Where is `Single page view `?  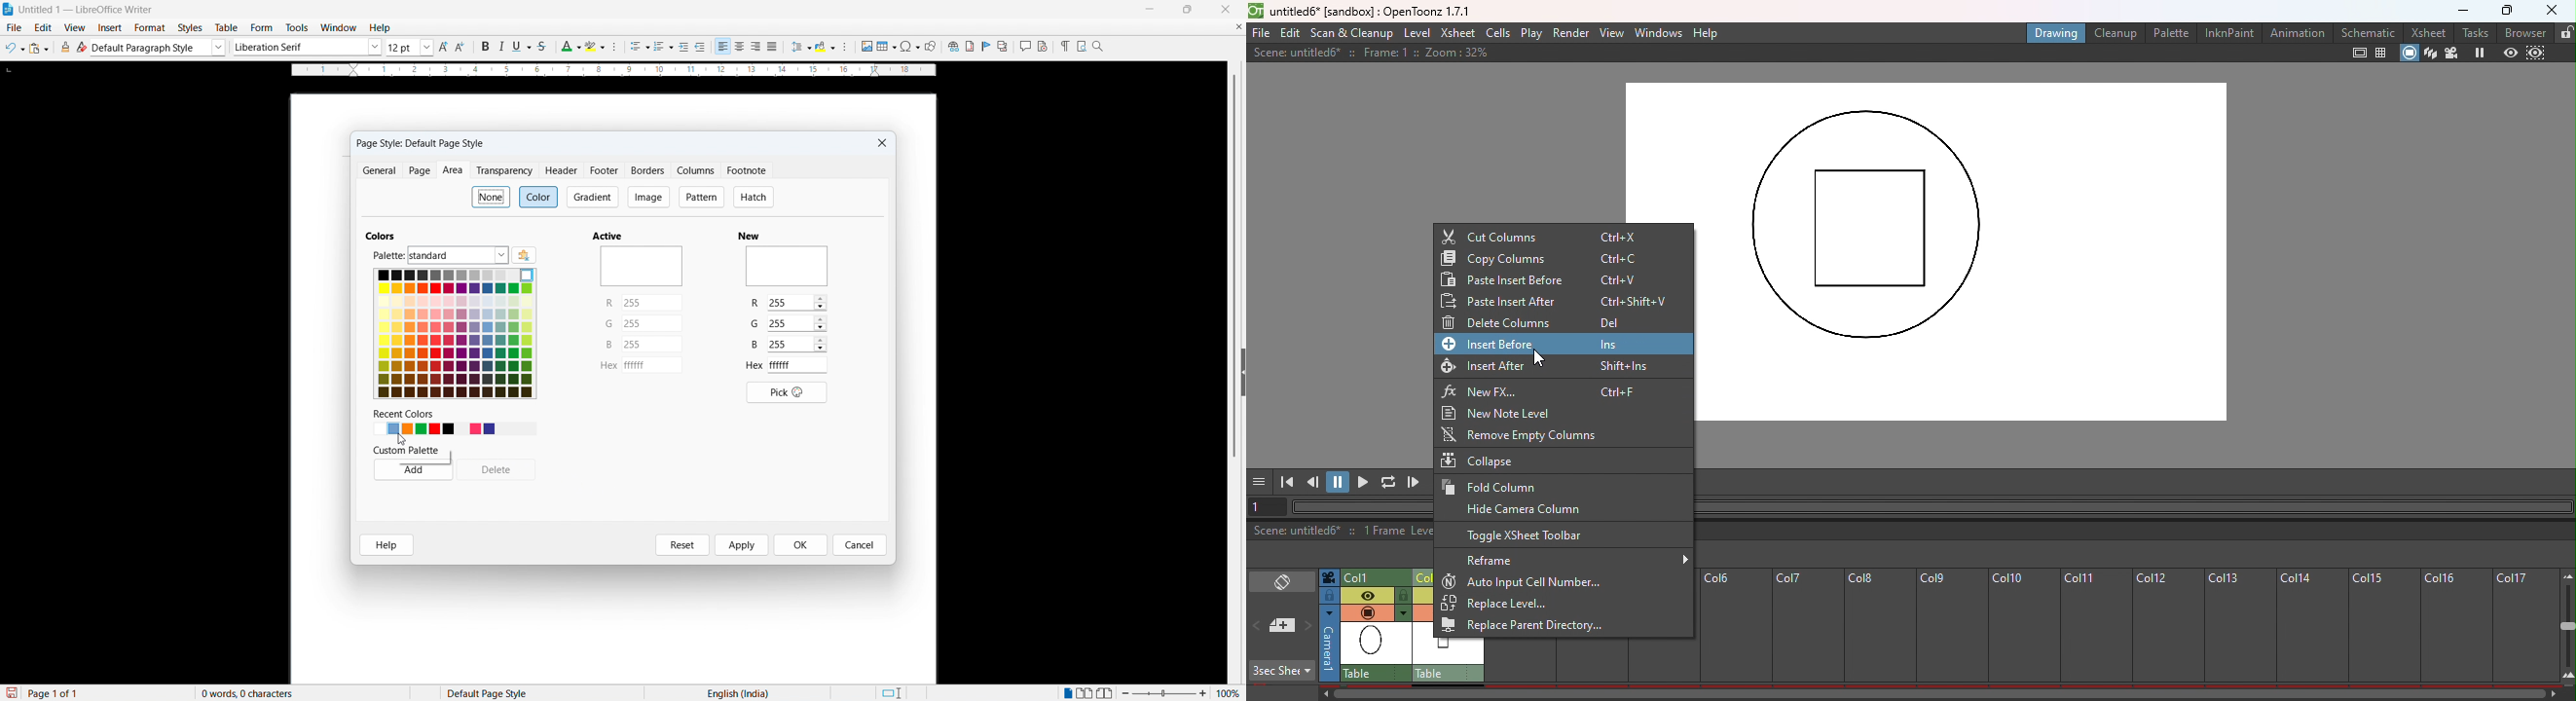 Single page view  is located at coordinates (1069, 692).